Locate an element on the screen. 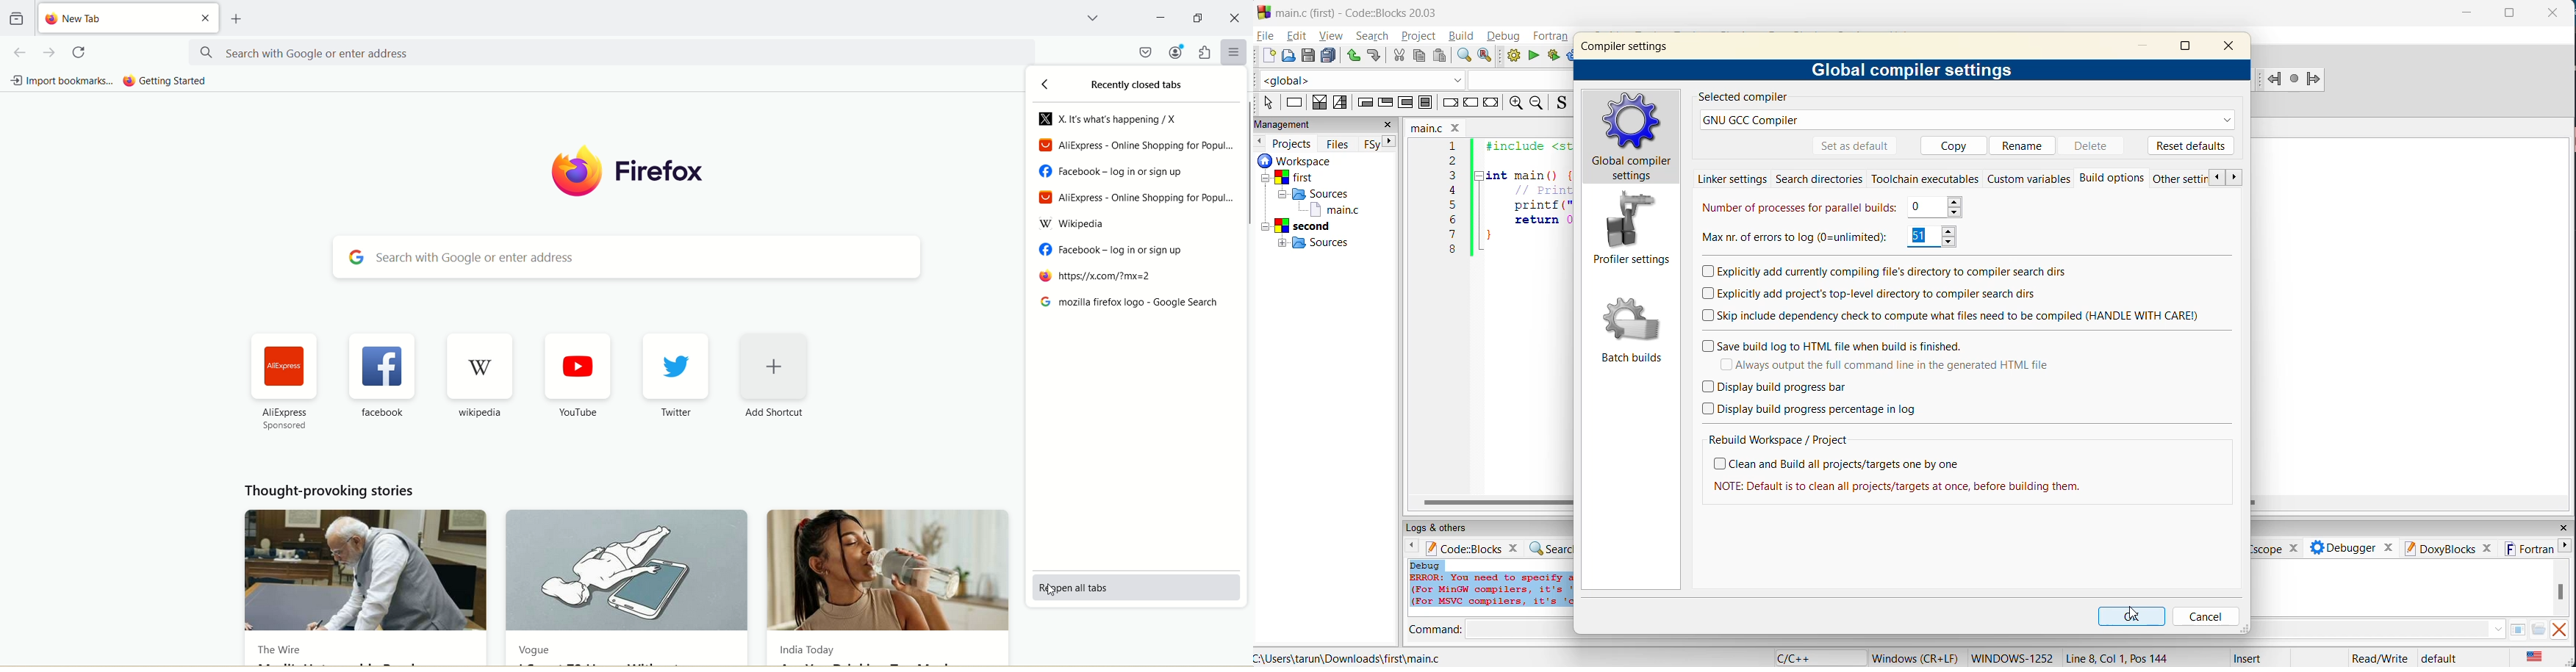 The height and width of the screenshot is (672, 2576). close is located at coordinates (2554, 14).